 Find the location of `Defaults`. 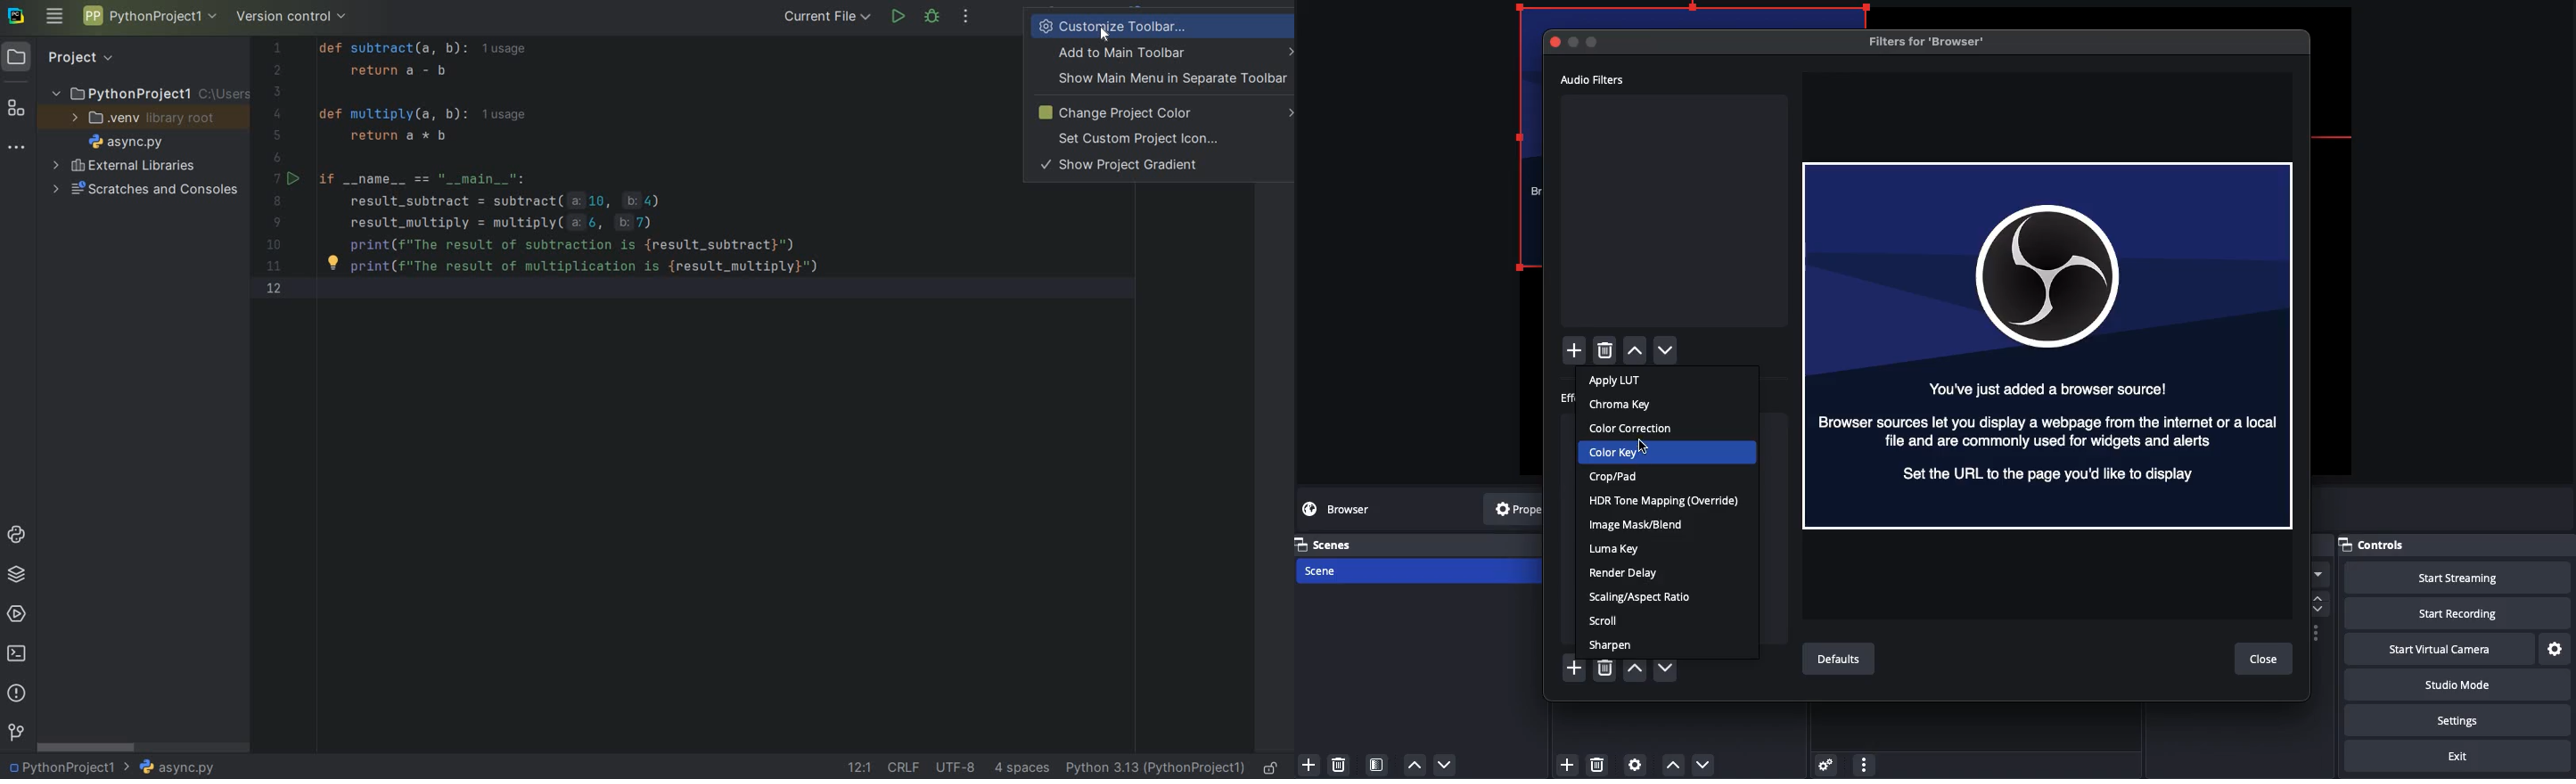

Defaults is located at coordinates (1843, 660).